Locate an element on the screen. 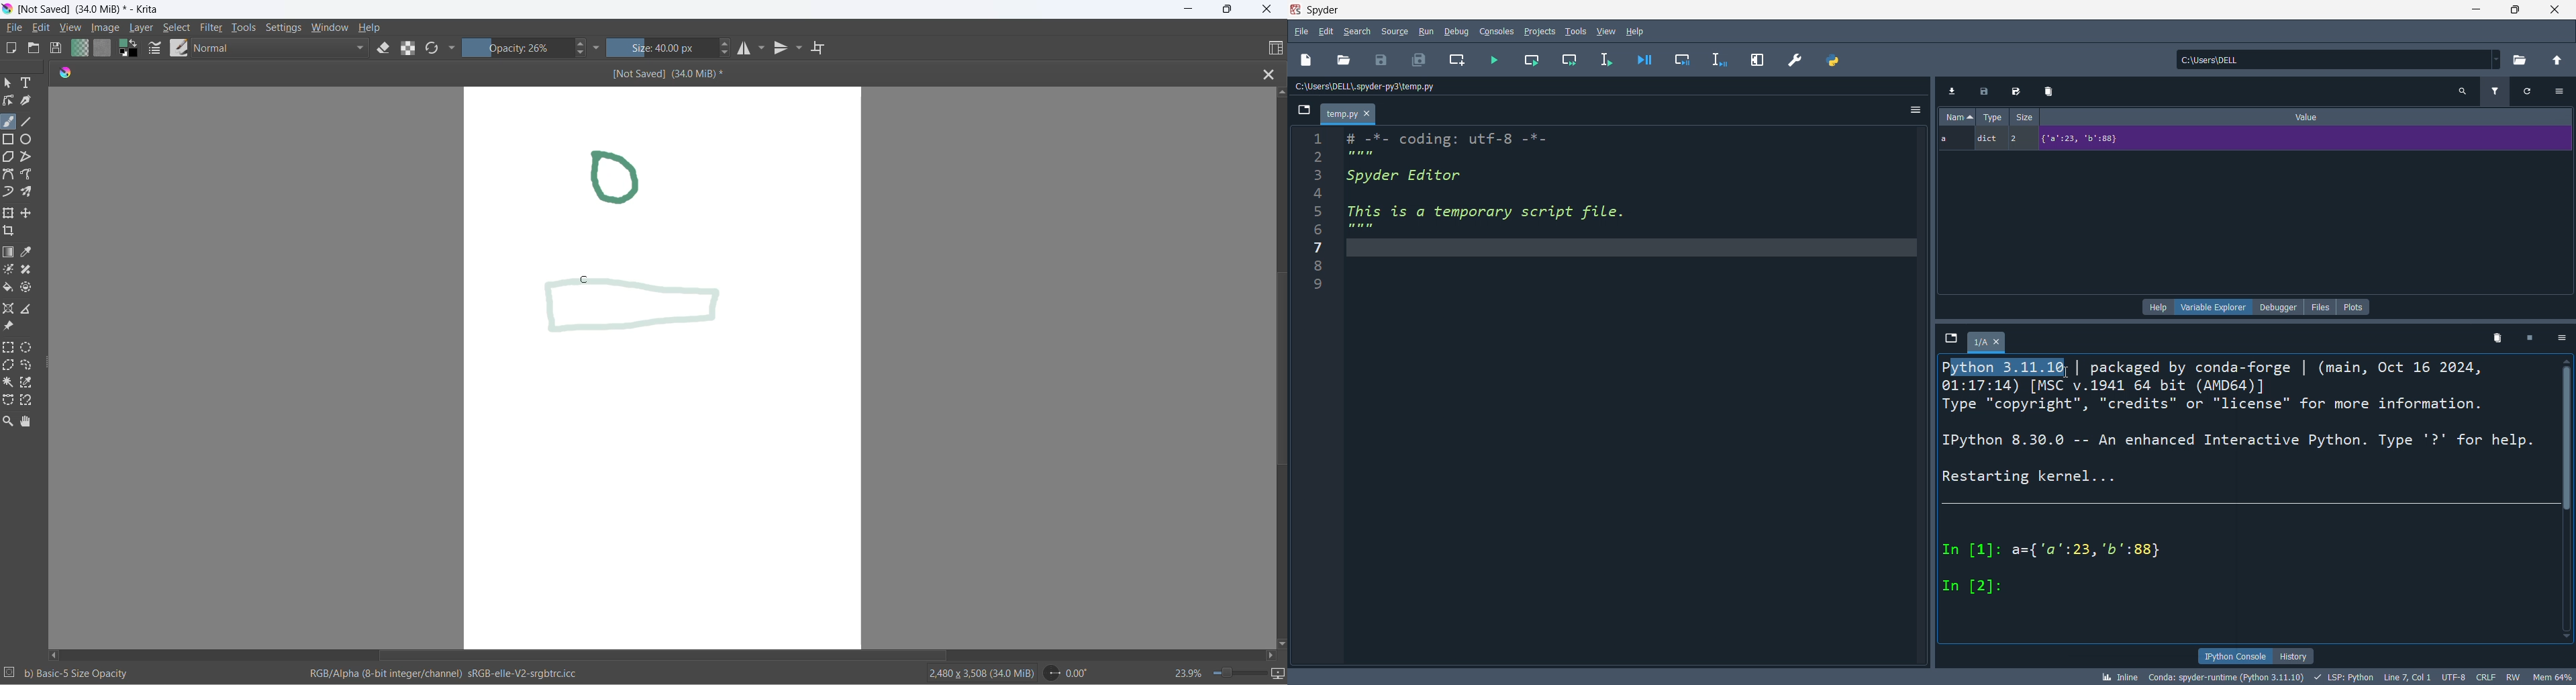  assistant tool is located at coordinates (10, 308).